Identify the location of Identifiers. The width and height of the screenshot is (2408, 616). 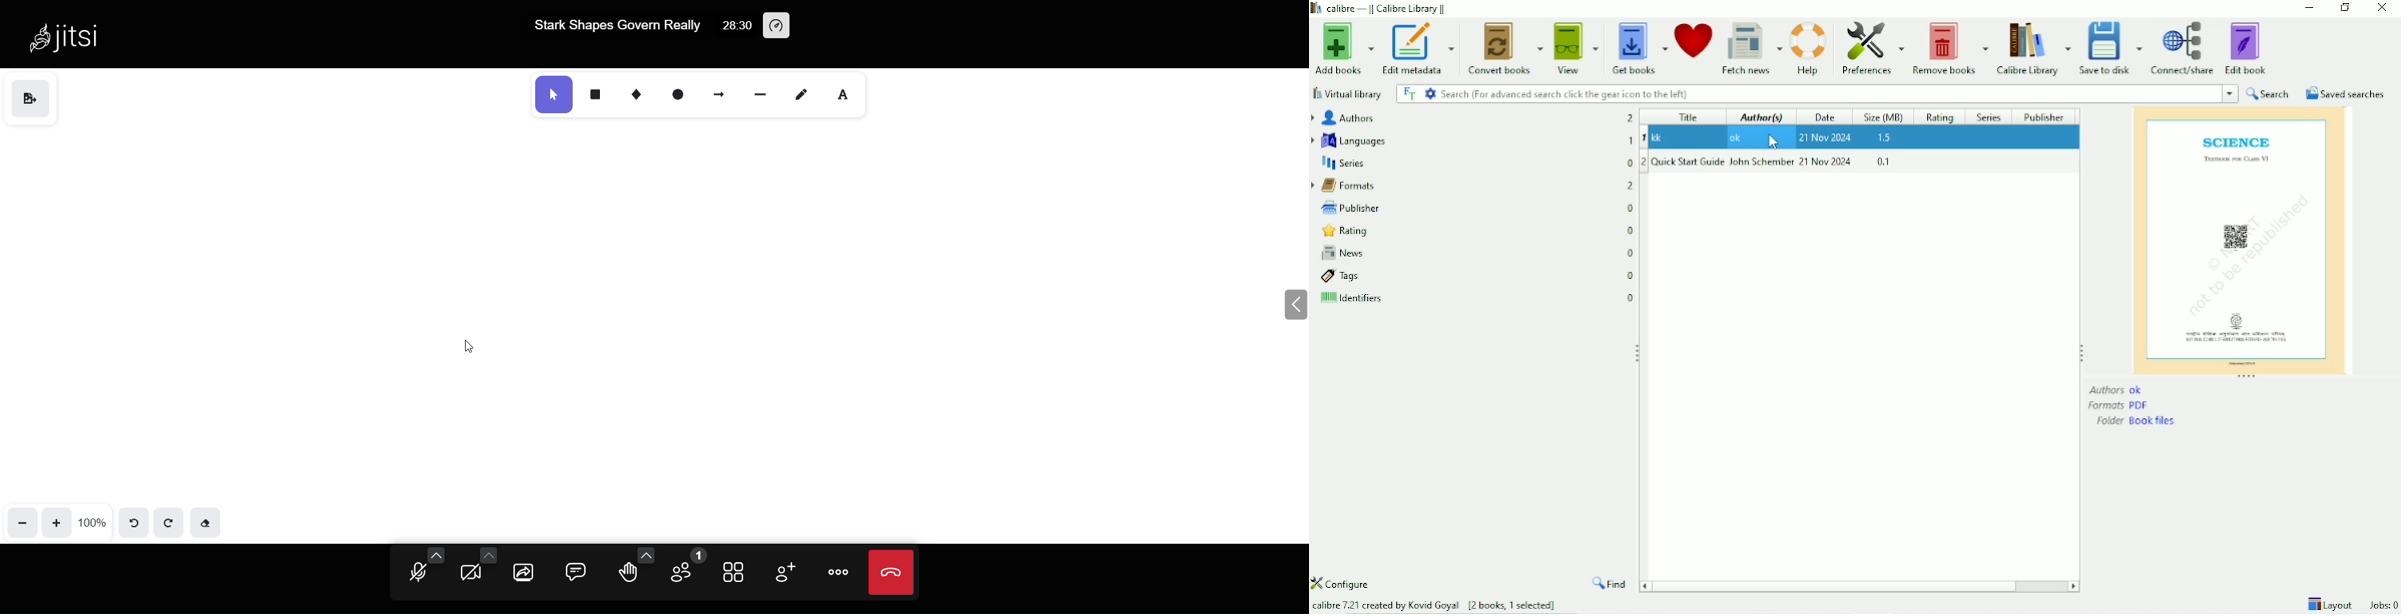
(1478, 298).